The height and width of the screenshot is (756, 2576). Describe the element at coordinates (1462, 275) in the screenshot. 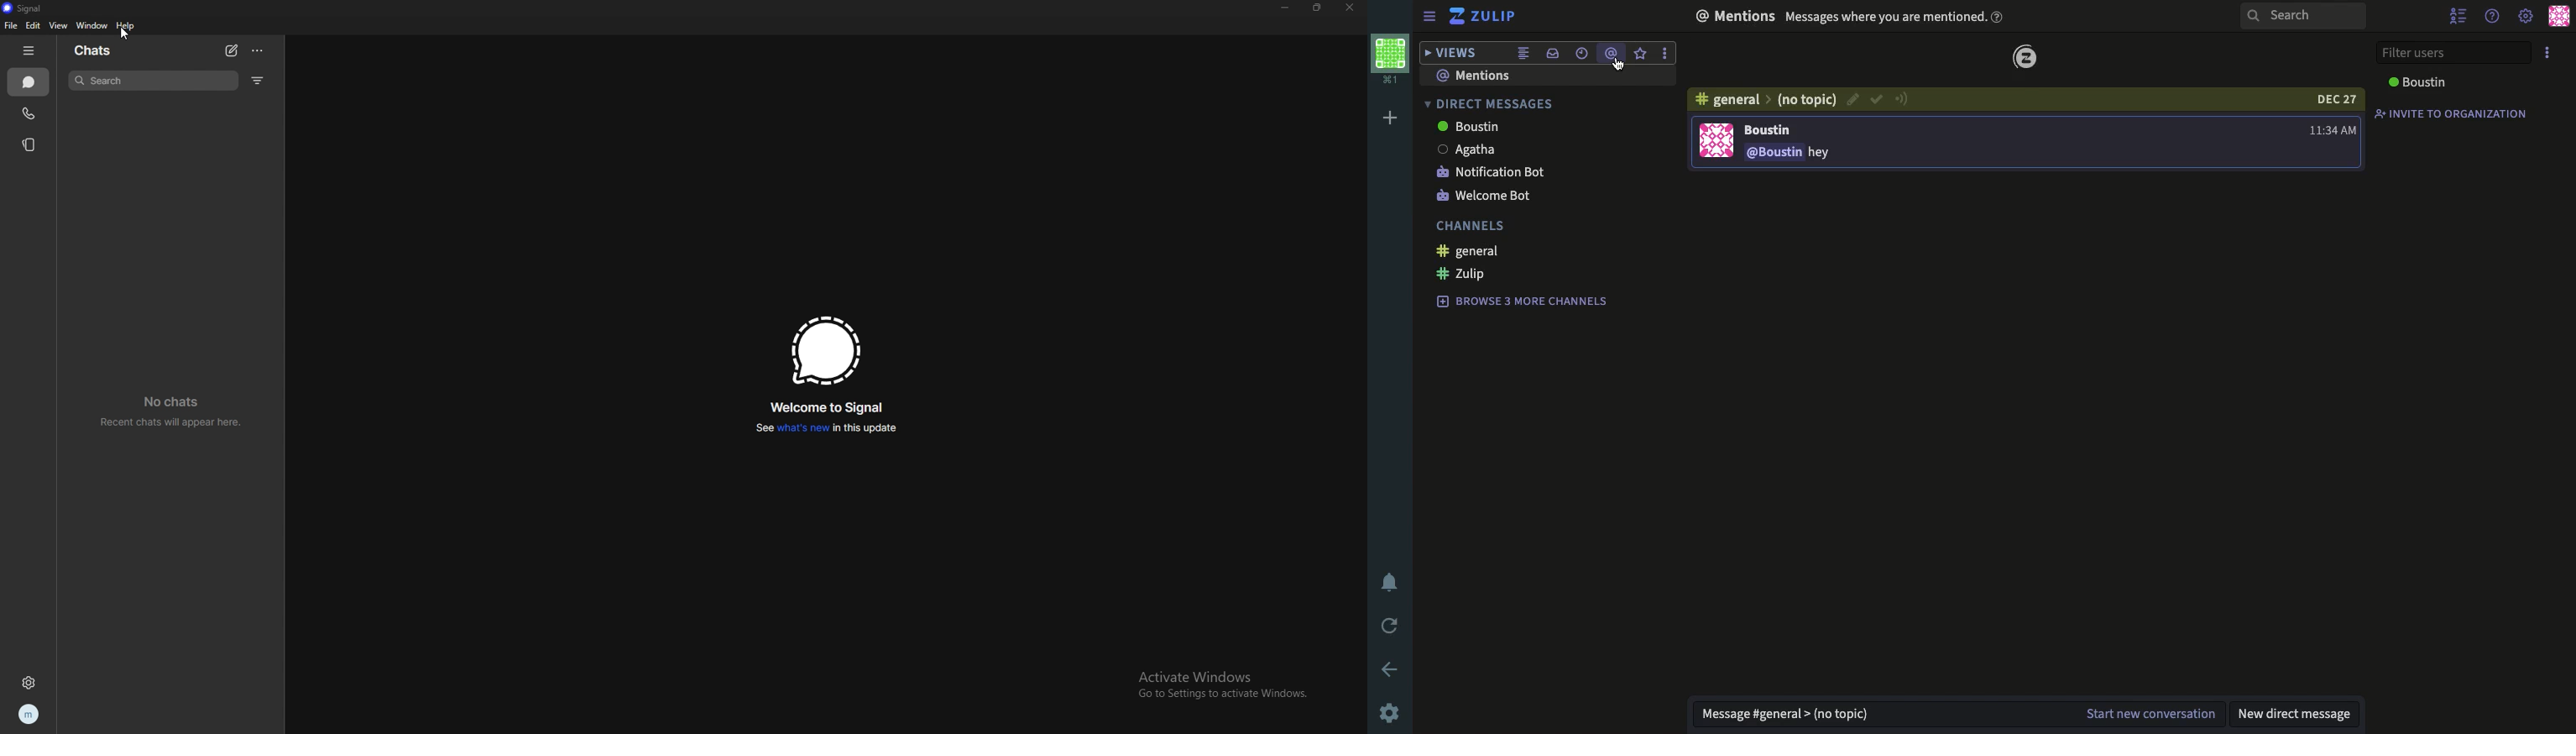

I see `zulip` at that location.